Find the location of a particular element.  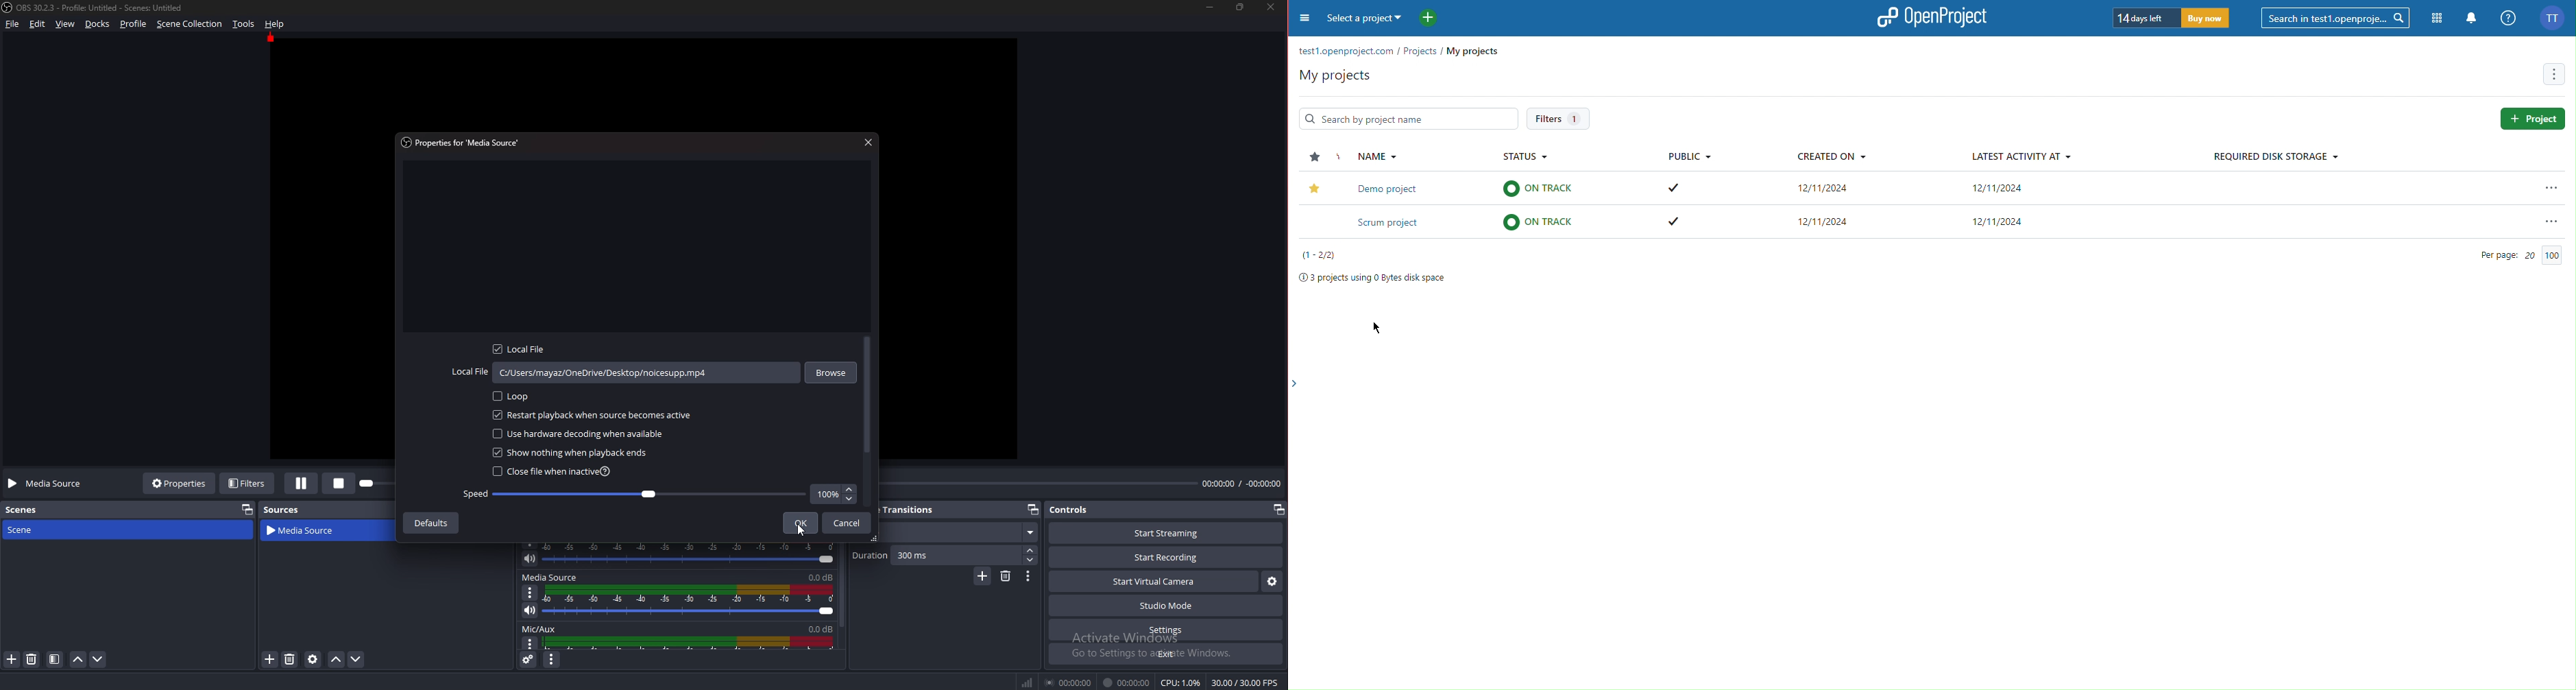

Signal is located at coordinates (1028, 683).